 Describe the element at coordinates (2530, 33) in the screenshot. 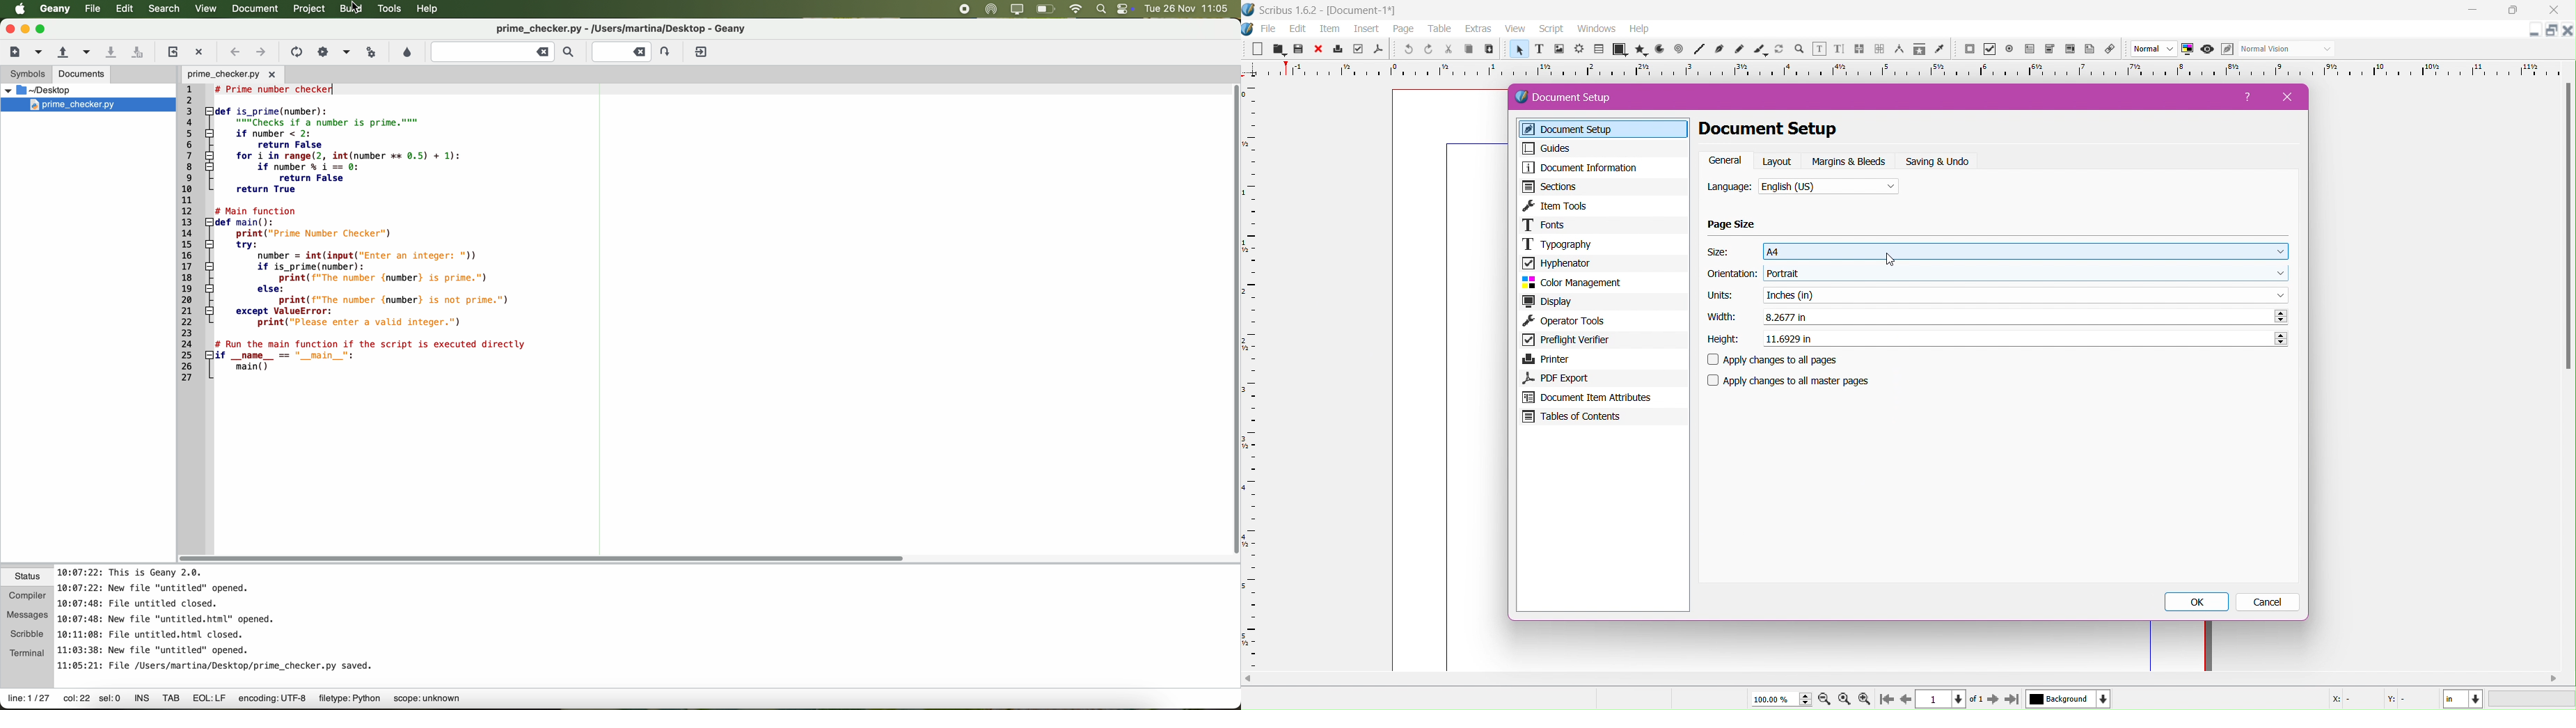

I see `minimize document` at that location.